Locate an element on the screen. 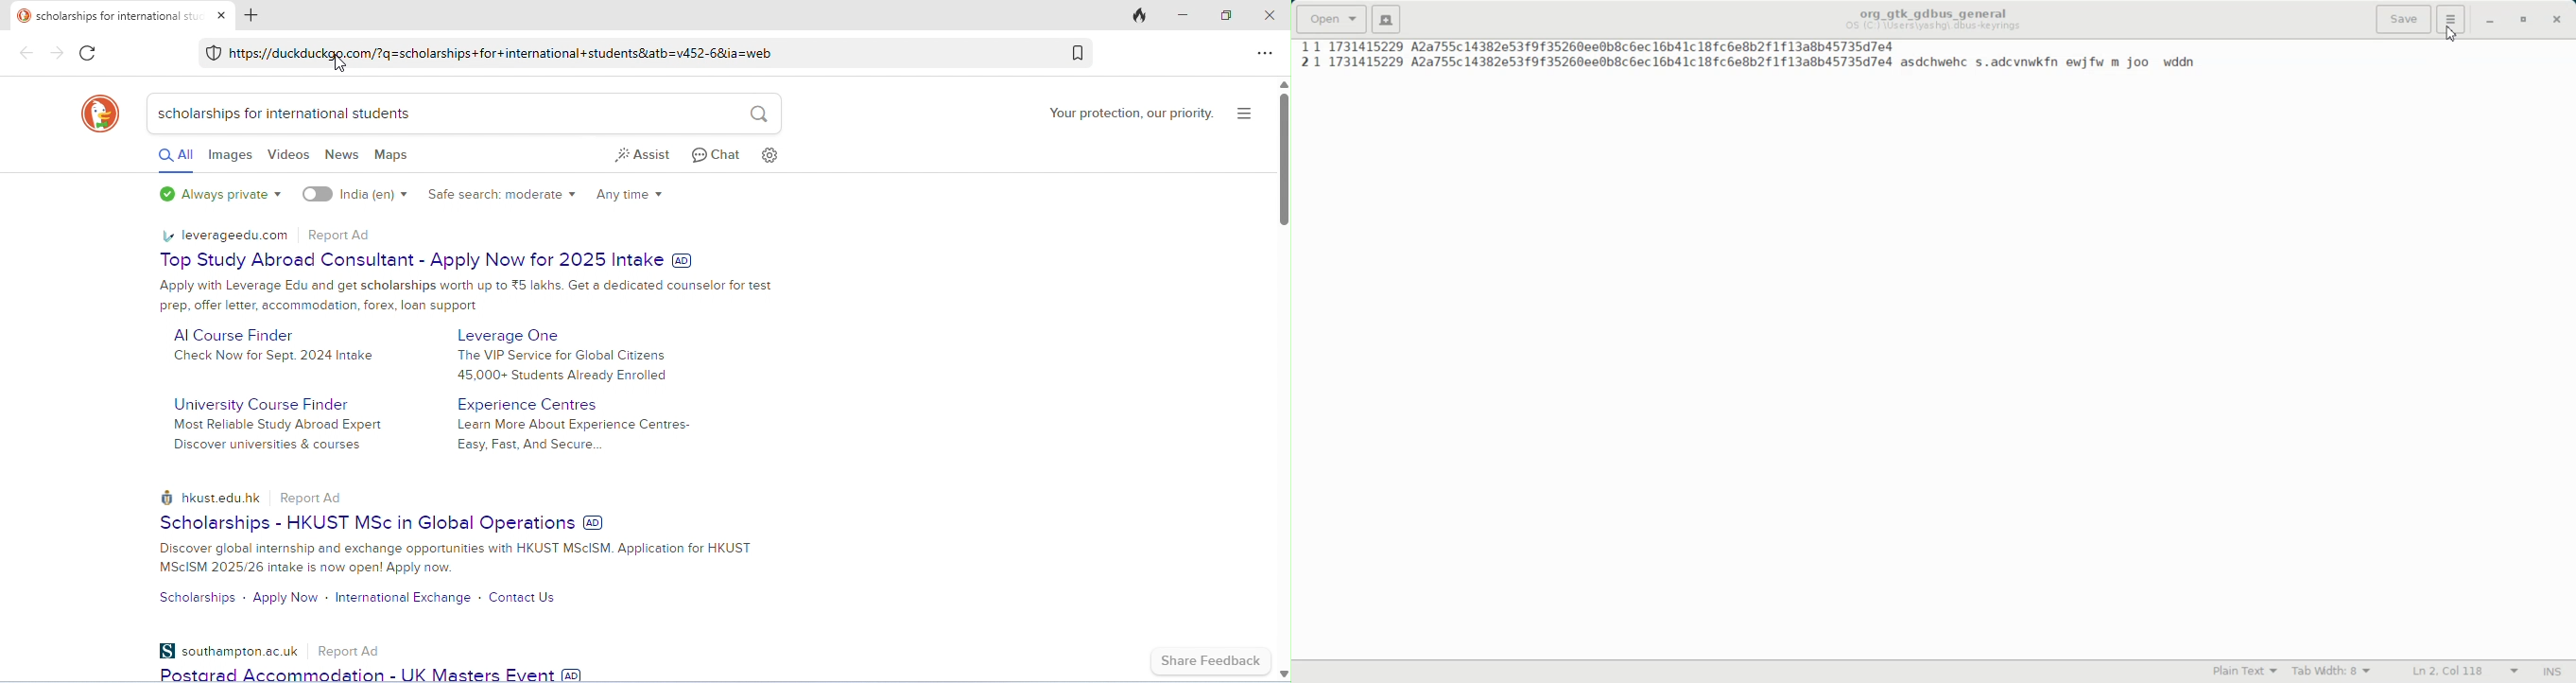 This screenshot has width=2576, height=700. Close is located at coordinates (2557, 19).